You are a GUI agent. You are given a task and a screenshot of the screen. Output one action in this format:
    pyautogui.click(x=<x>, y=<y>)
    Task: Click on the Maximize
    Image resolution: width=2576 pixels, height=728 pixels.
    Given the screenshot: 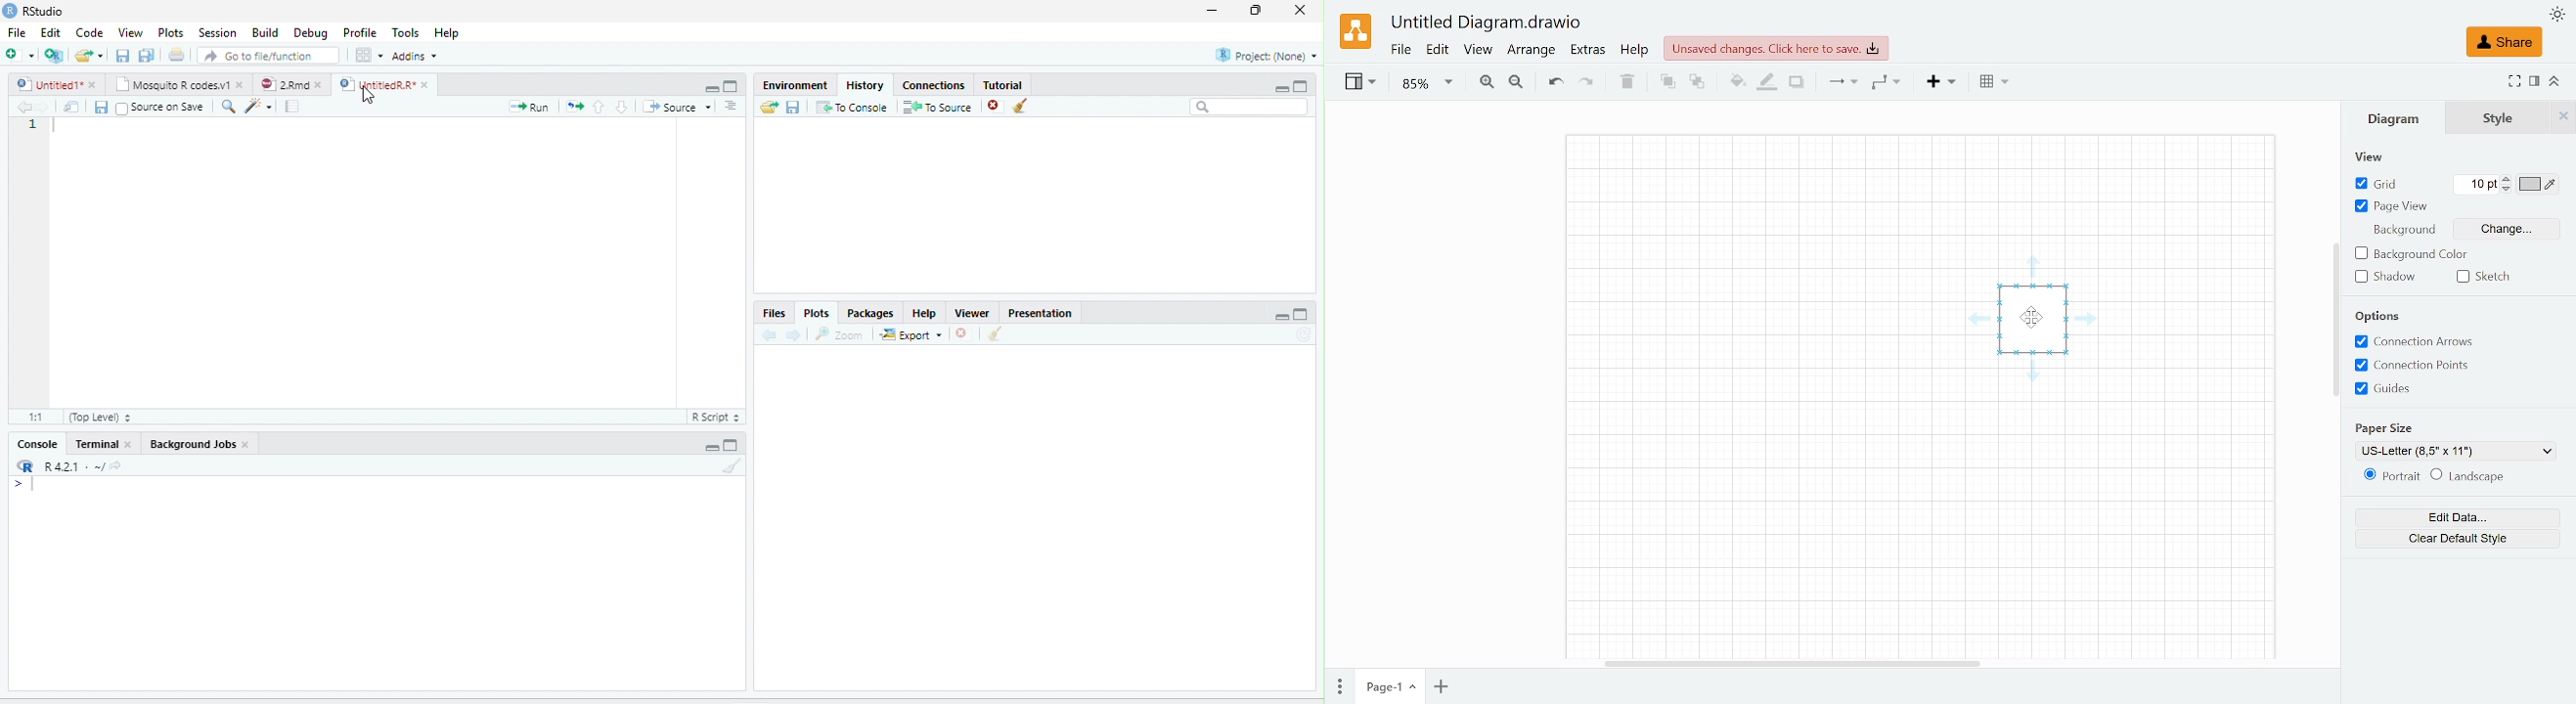 What is the action you would take?
    pyautogui.click(x=732, y=445)
    